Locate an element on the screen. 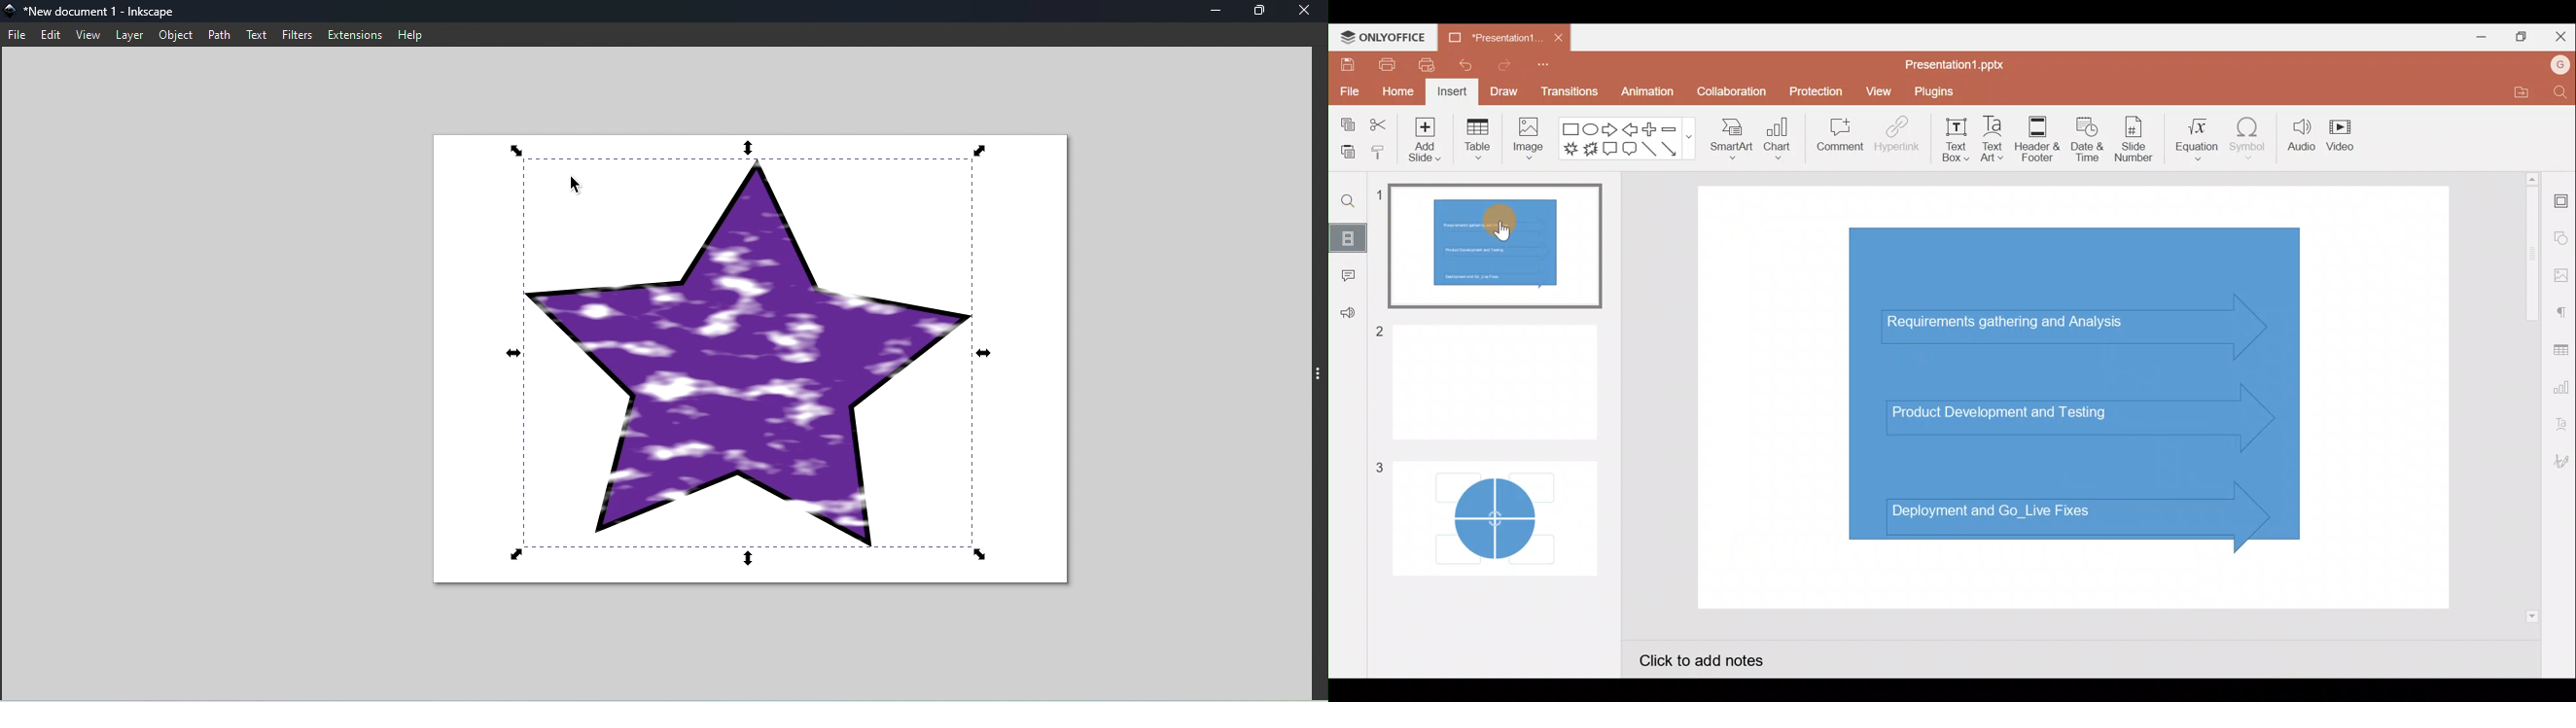 The width and height of the screenshot is (2576, 728). Rectangle is located at coordinates (1568, 129).